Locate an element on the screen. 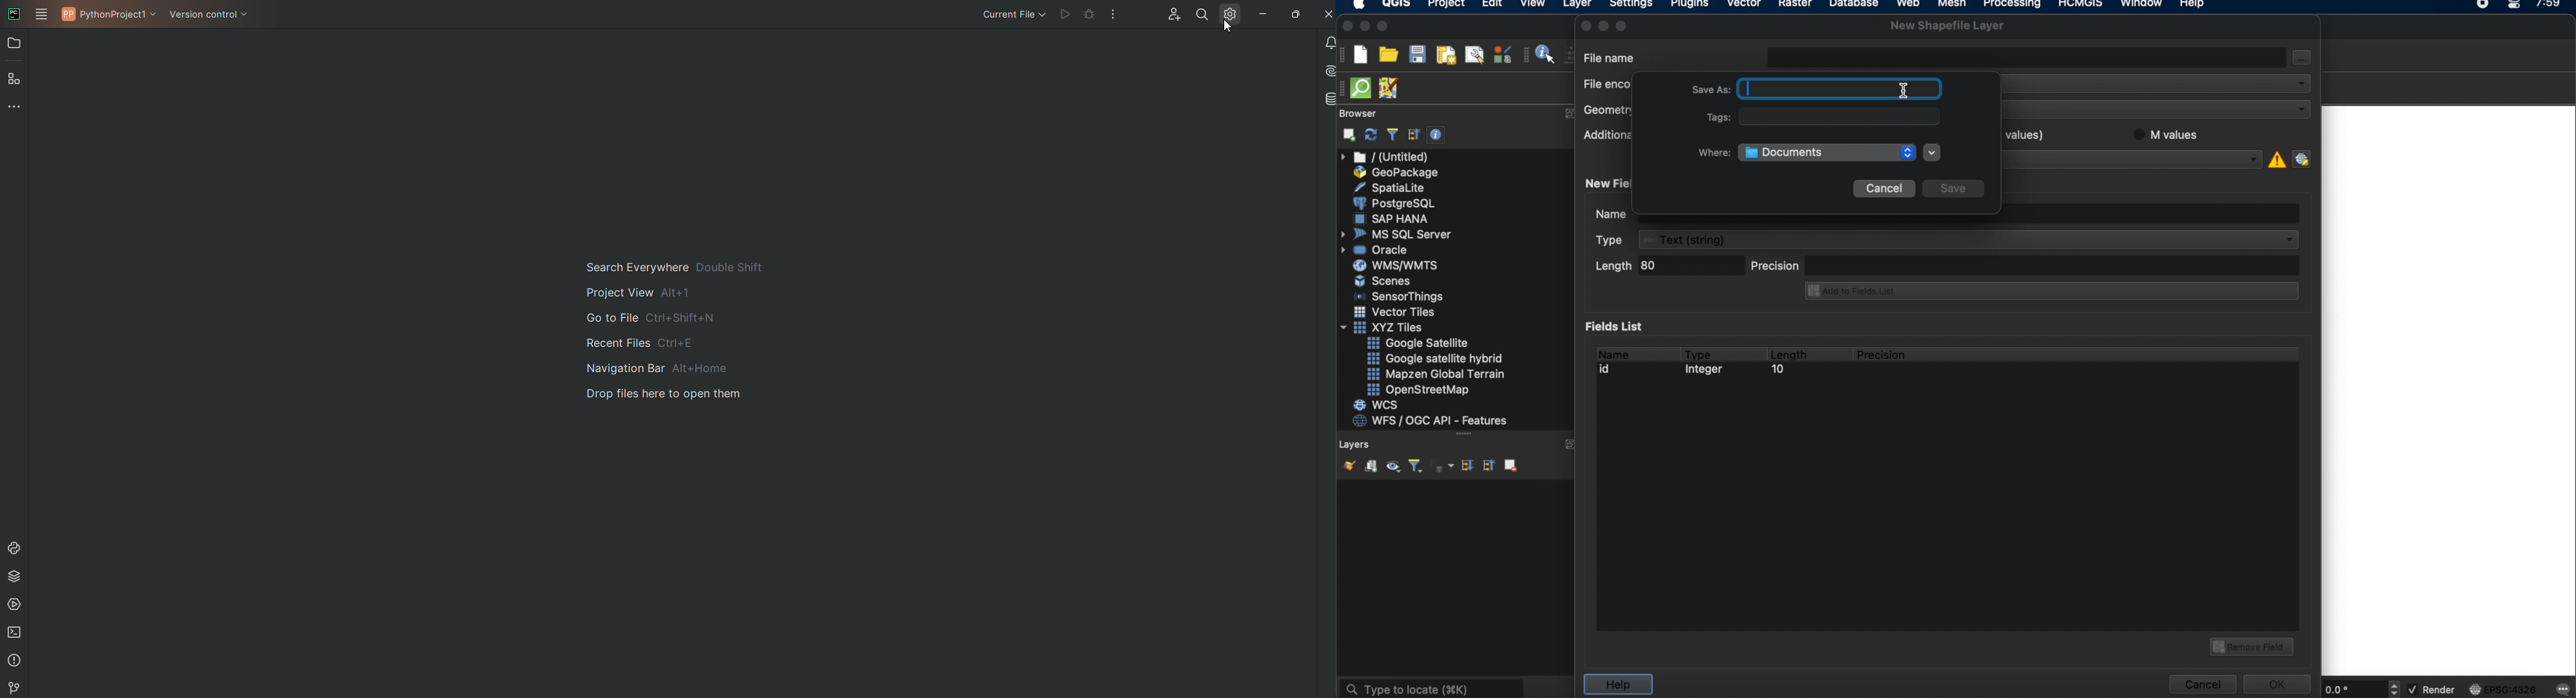 This screenshot has width=2576, height=700. layer is located at coordinates (1577, 6).